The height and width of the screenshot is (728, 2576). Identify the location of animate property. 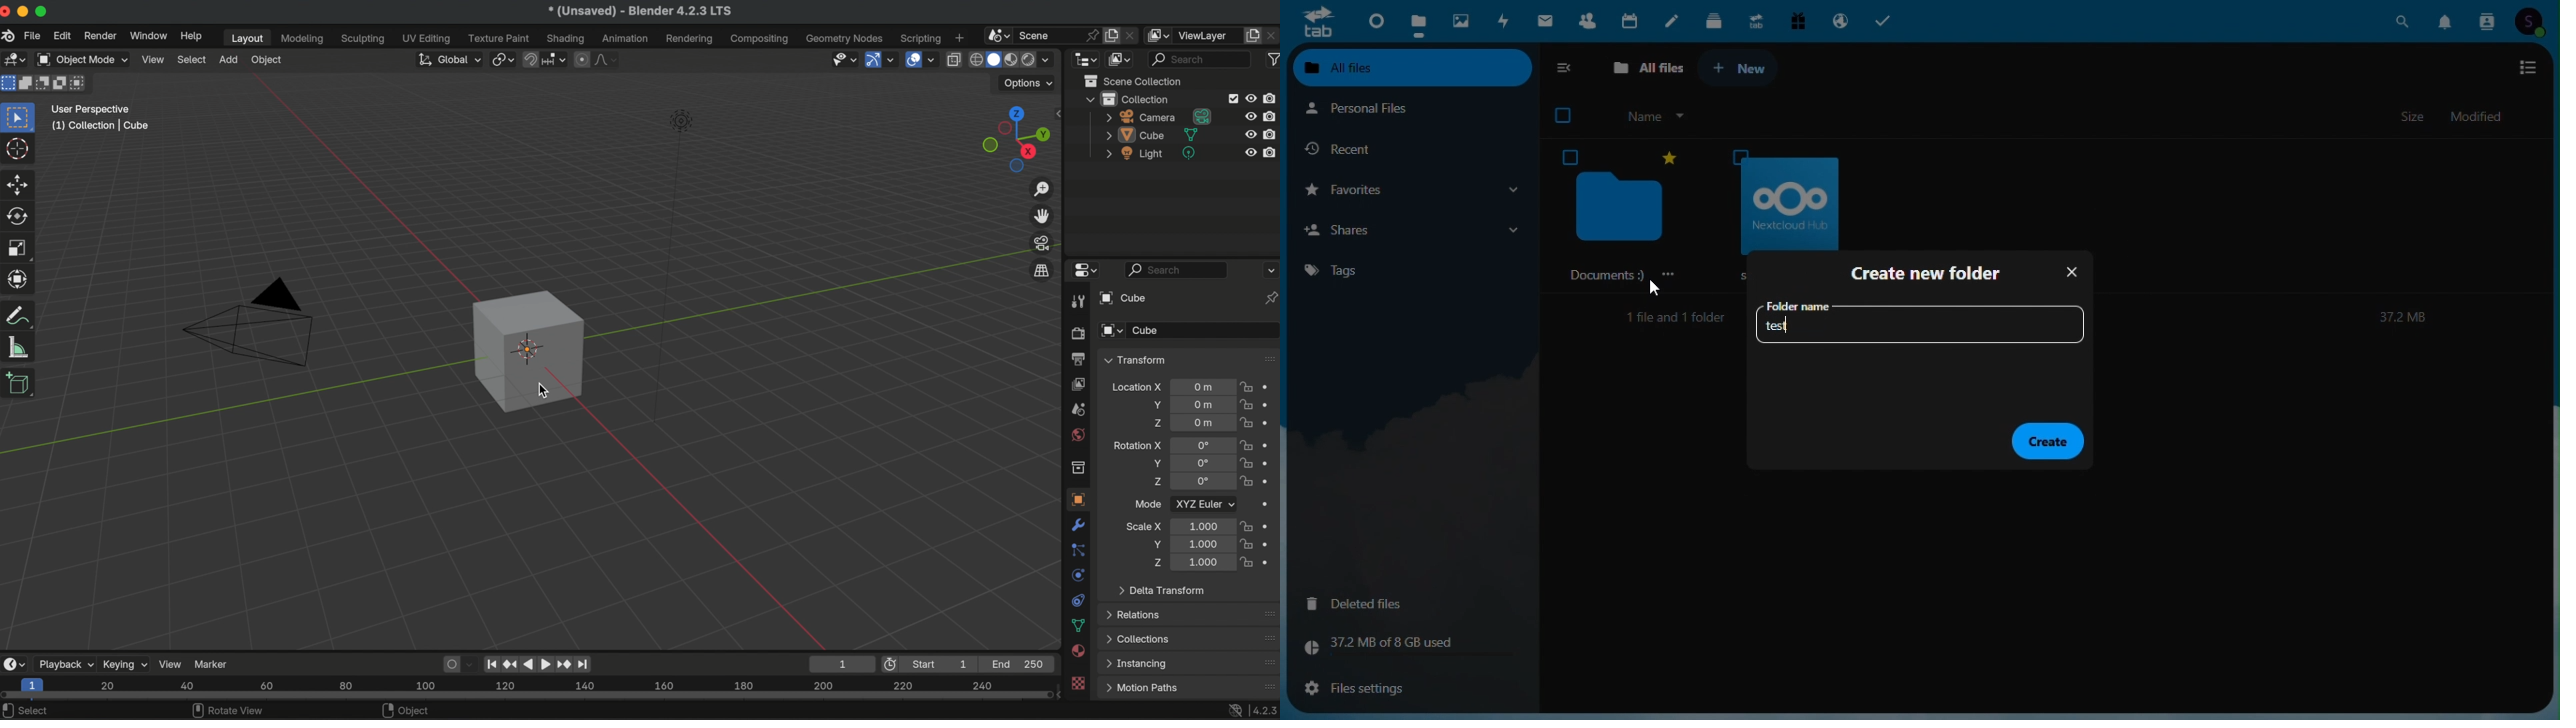
(1269, 506).